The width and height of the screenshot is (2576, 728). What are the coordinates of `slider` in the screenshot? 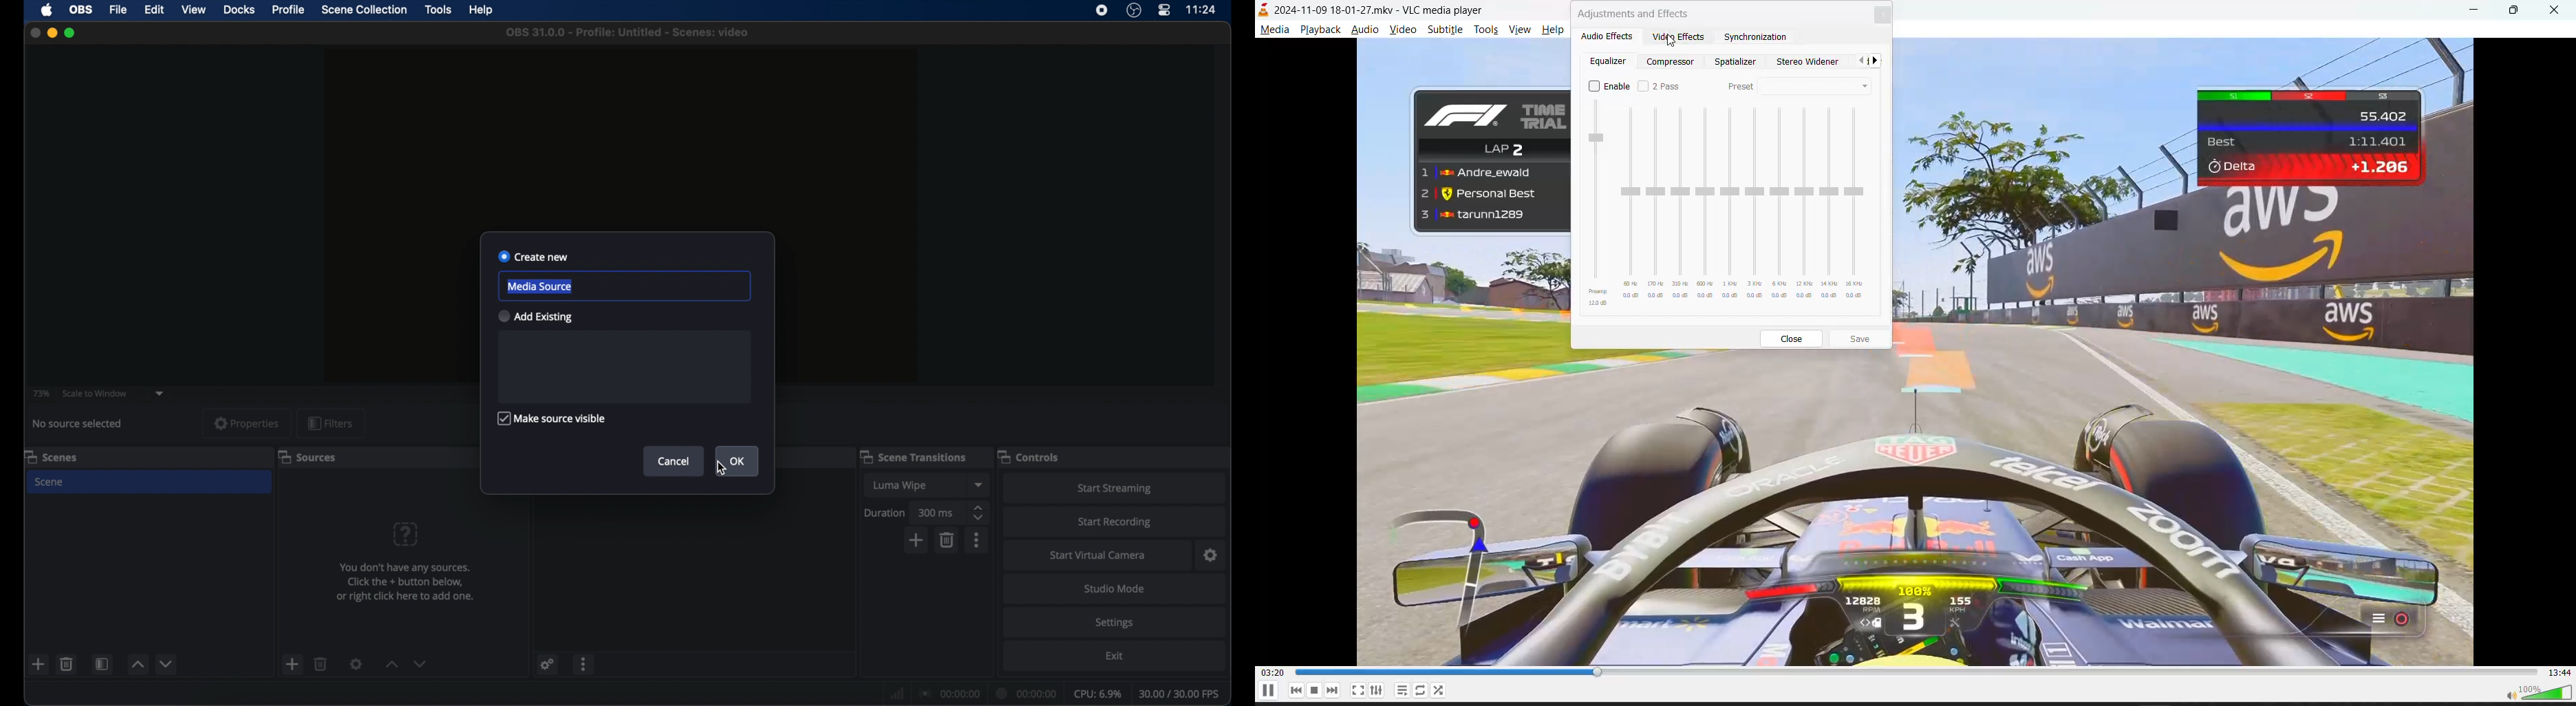 It's located at (1755, 202).